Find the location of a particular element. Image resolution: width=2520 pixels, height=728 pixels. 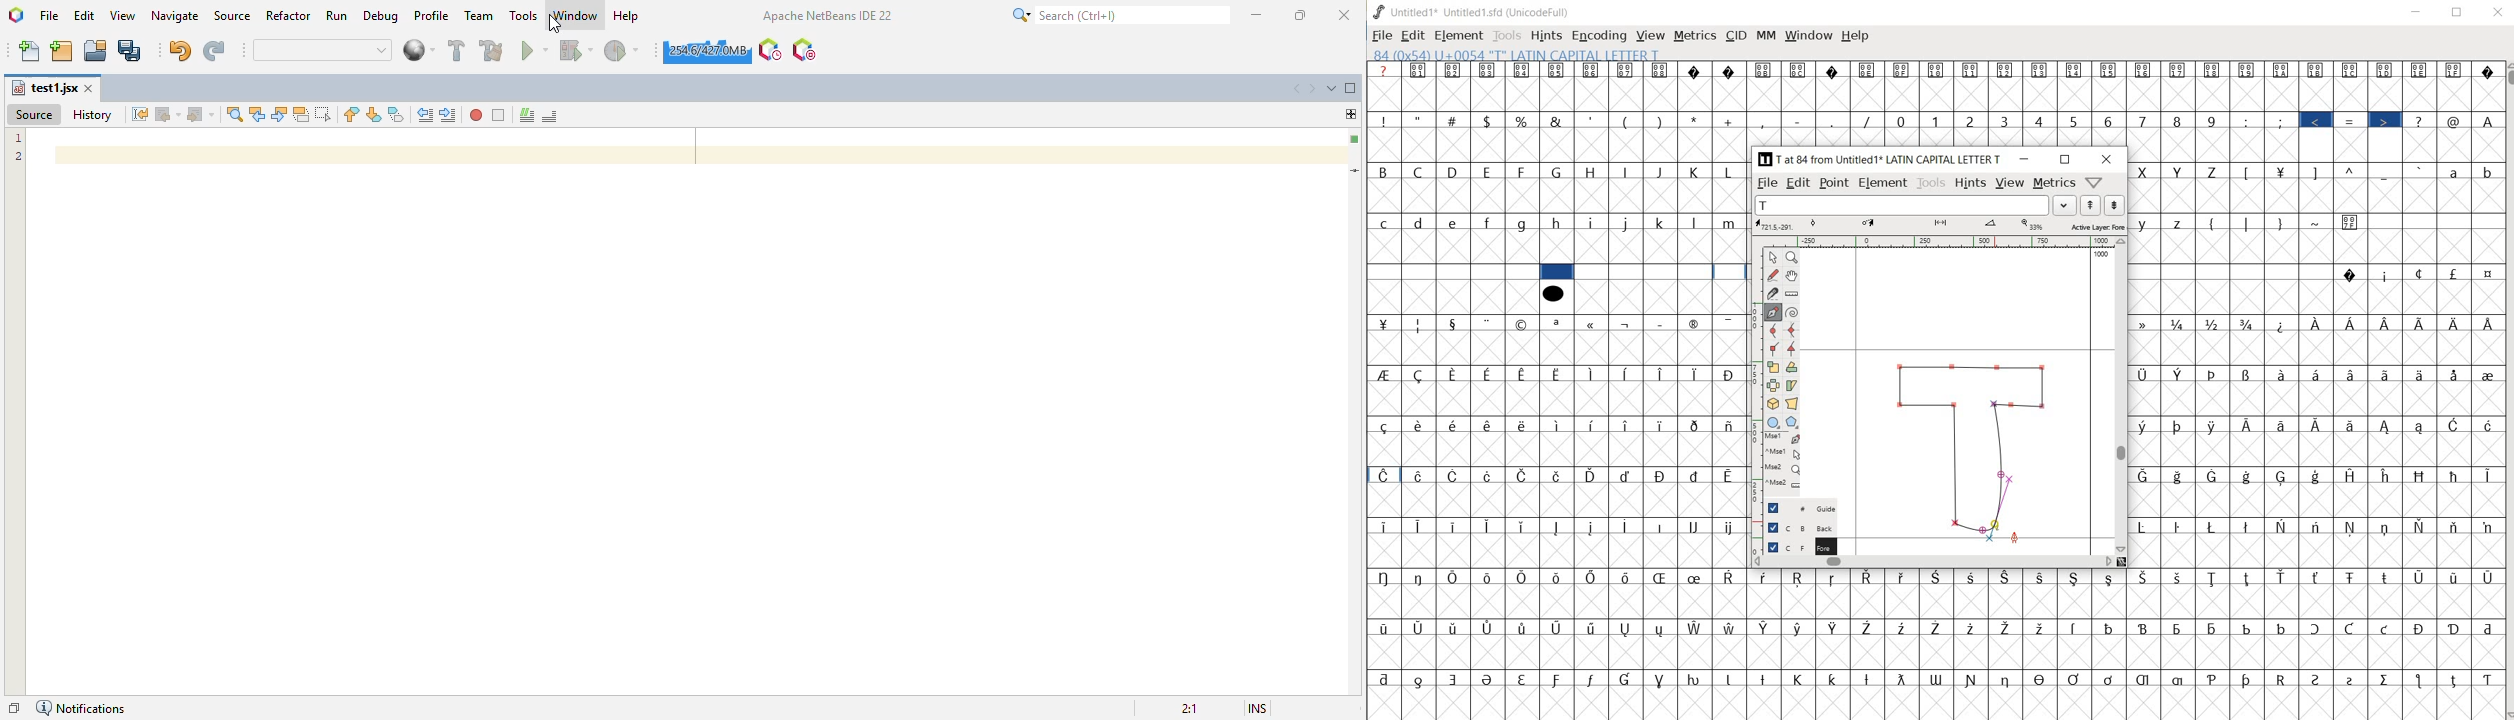

Symbol is located at coordinates (1419, 476).